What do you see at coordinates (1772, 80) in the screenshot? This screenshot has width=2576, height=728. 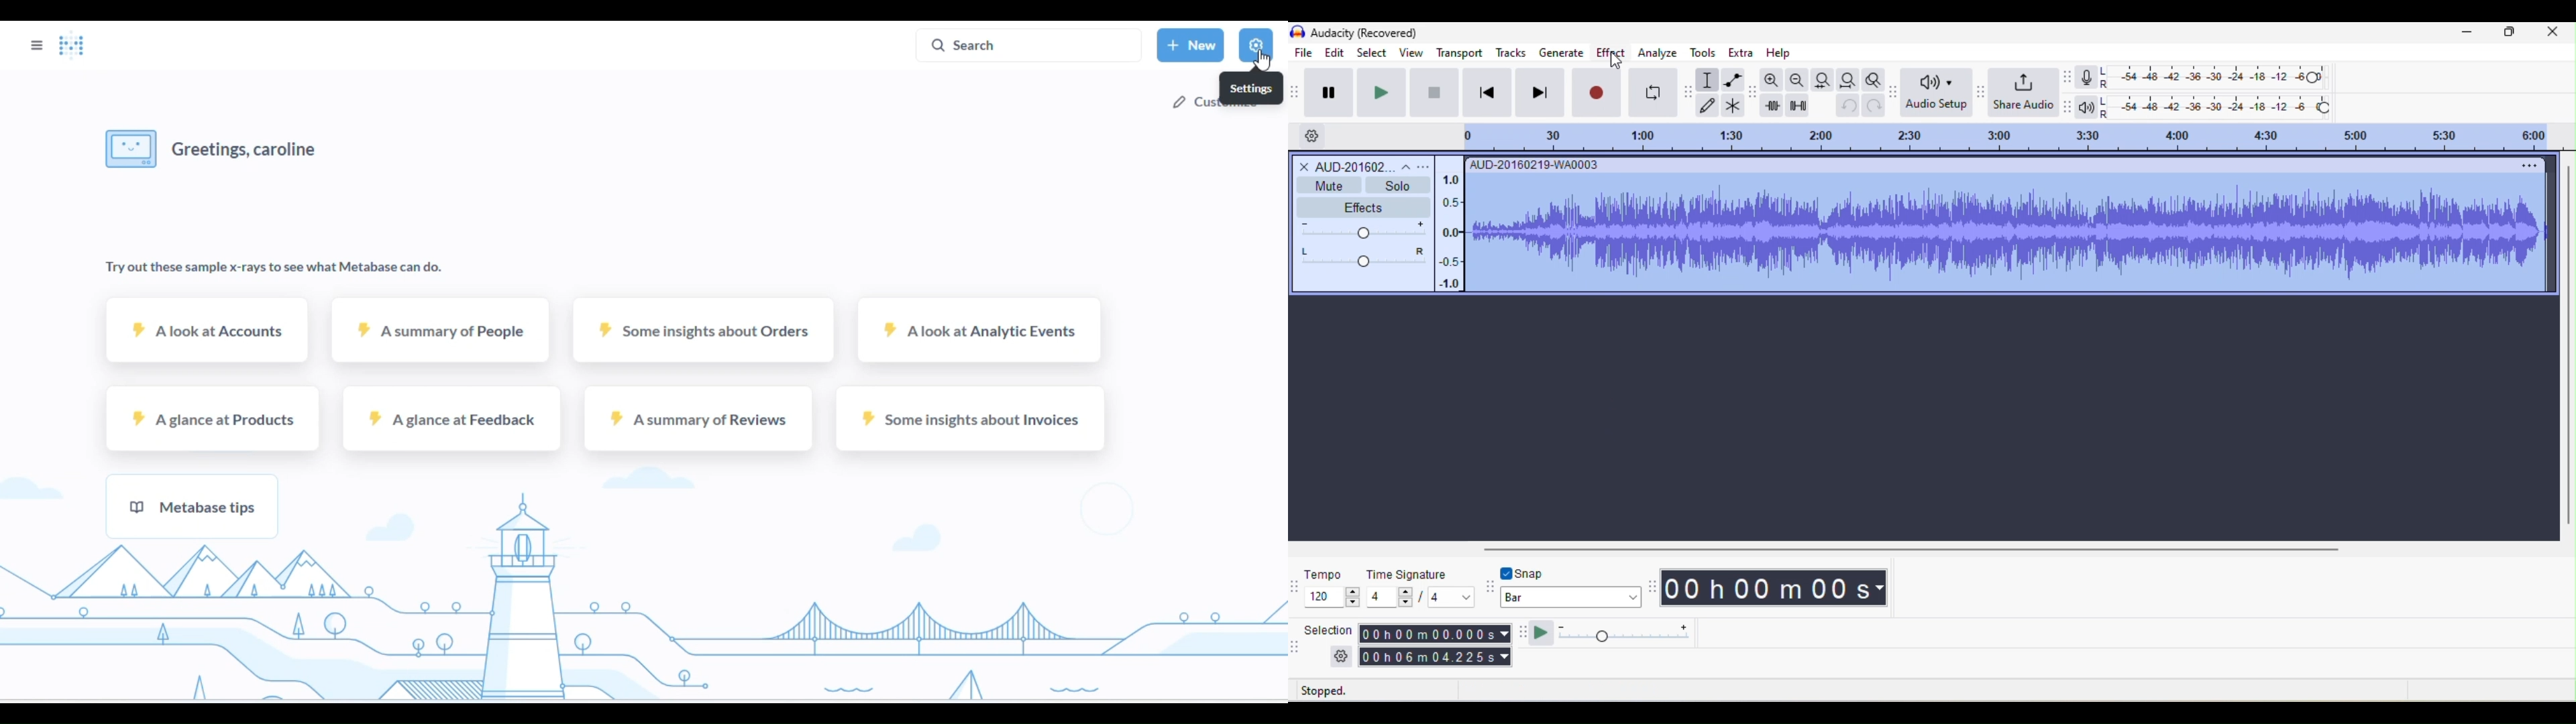 I see `zoom in` at bounding box center [1772, 80].